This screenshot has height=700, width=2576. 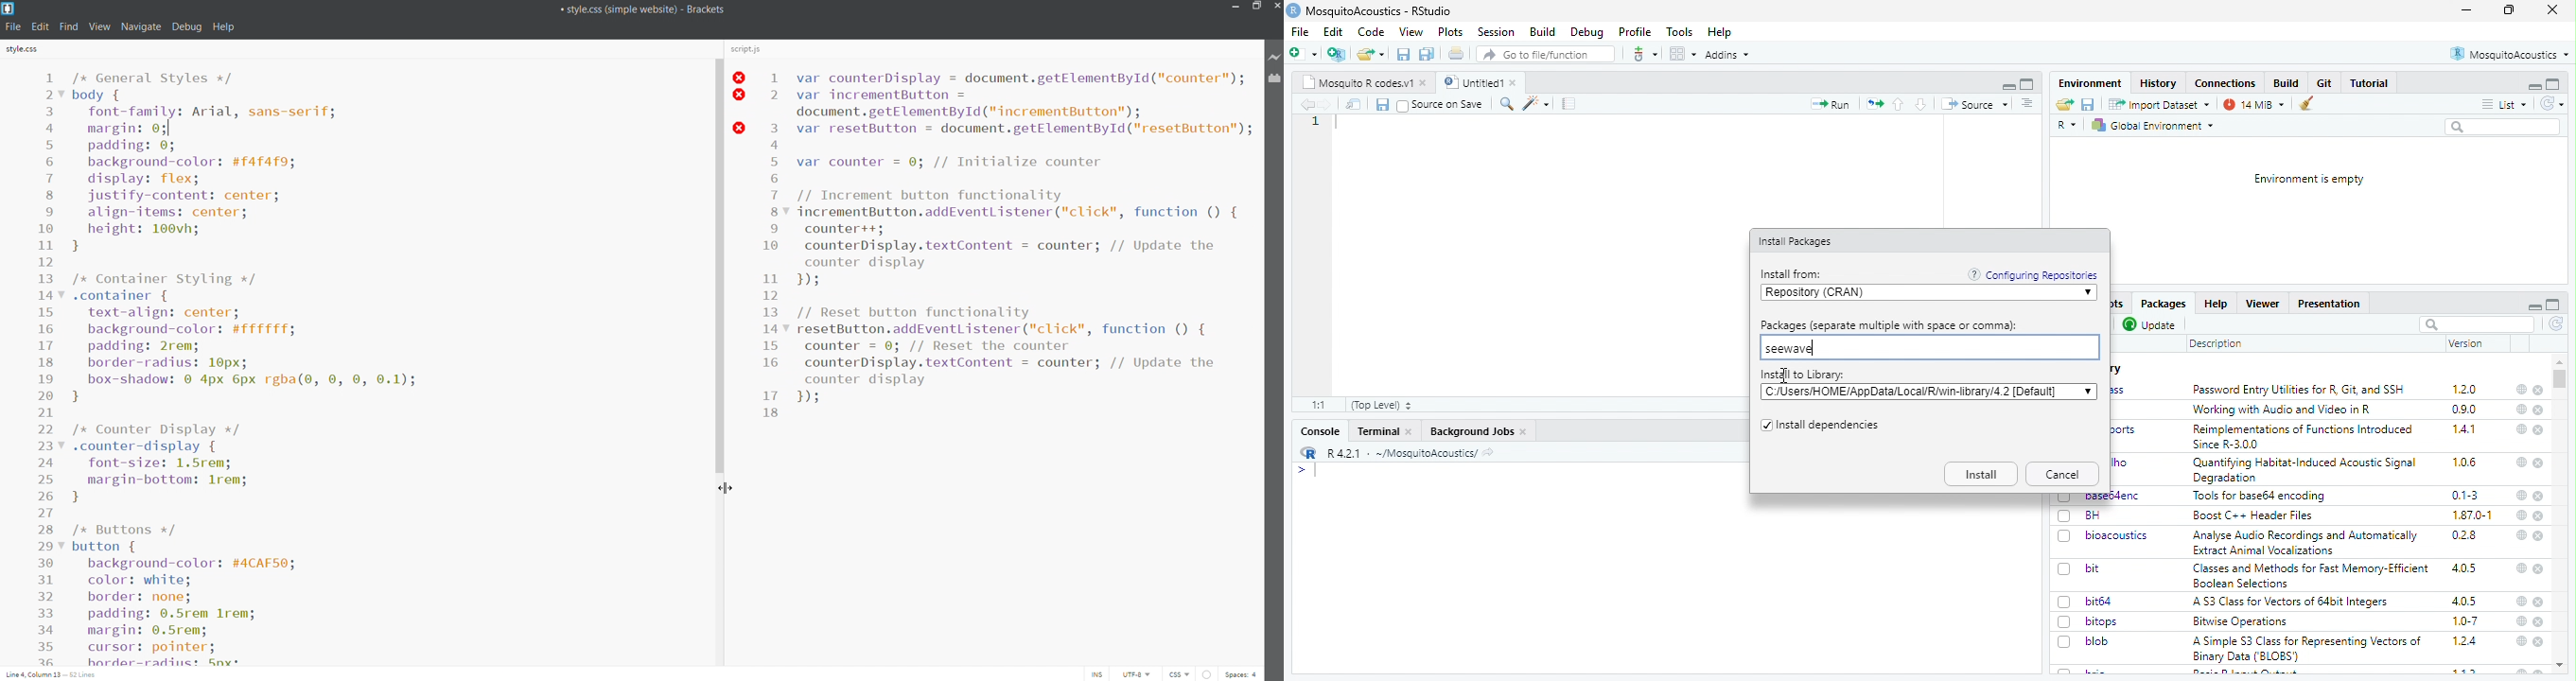 What do you see at coordinates (2103, 621) in the screenshot?
I see `bitops` at bounding box center [2103, 621].